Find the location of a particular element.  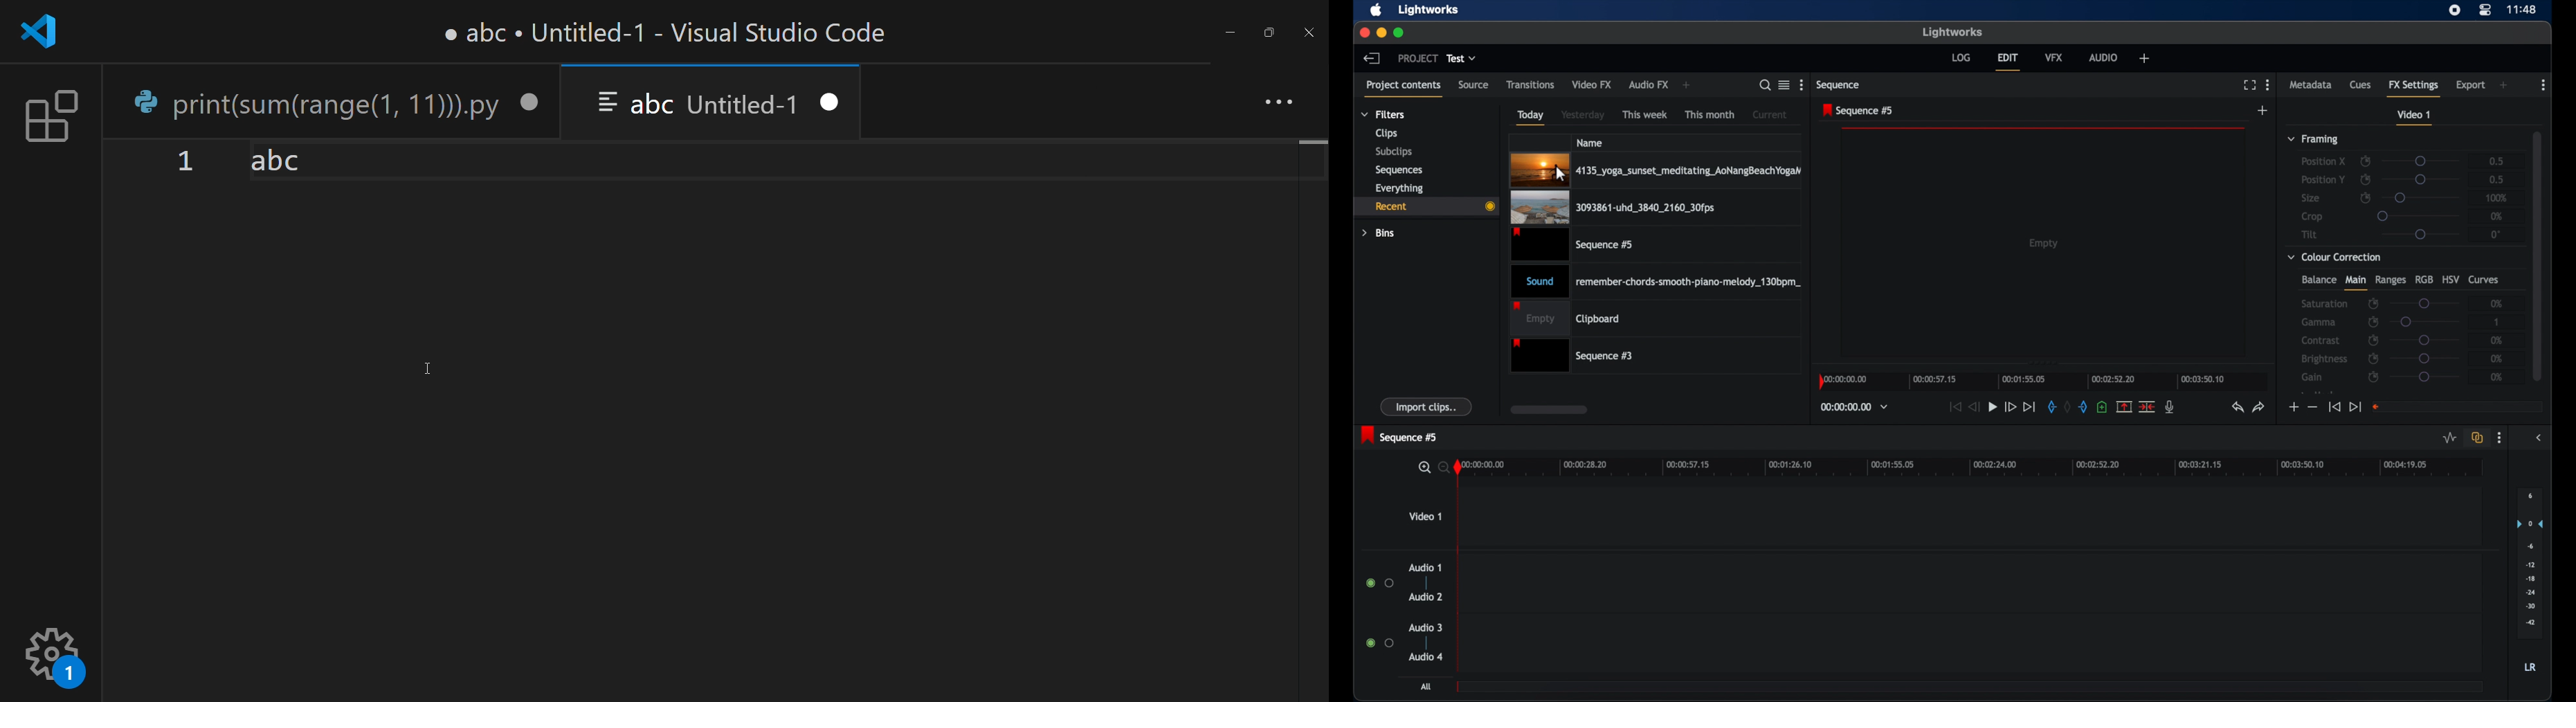

slider is located at coordinates (2426, 340).